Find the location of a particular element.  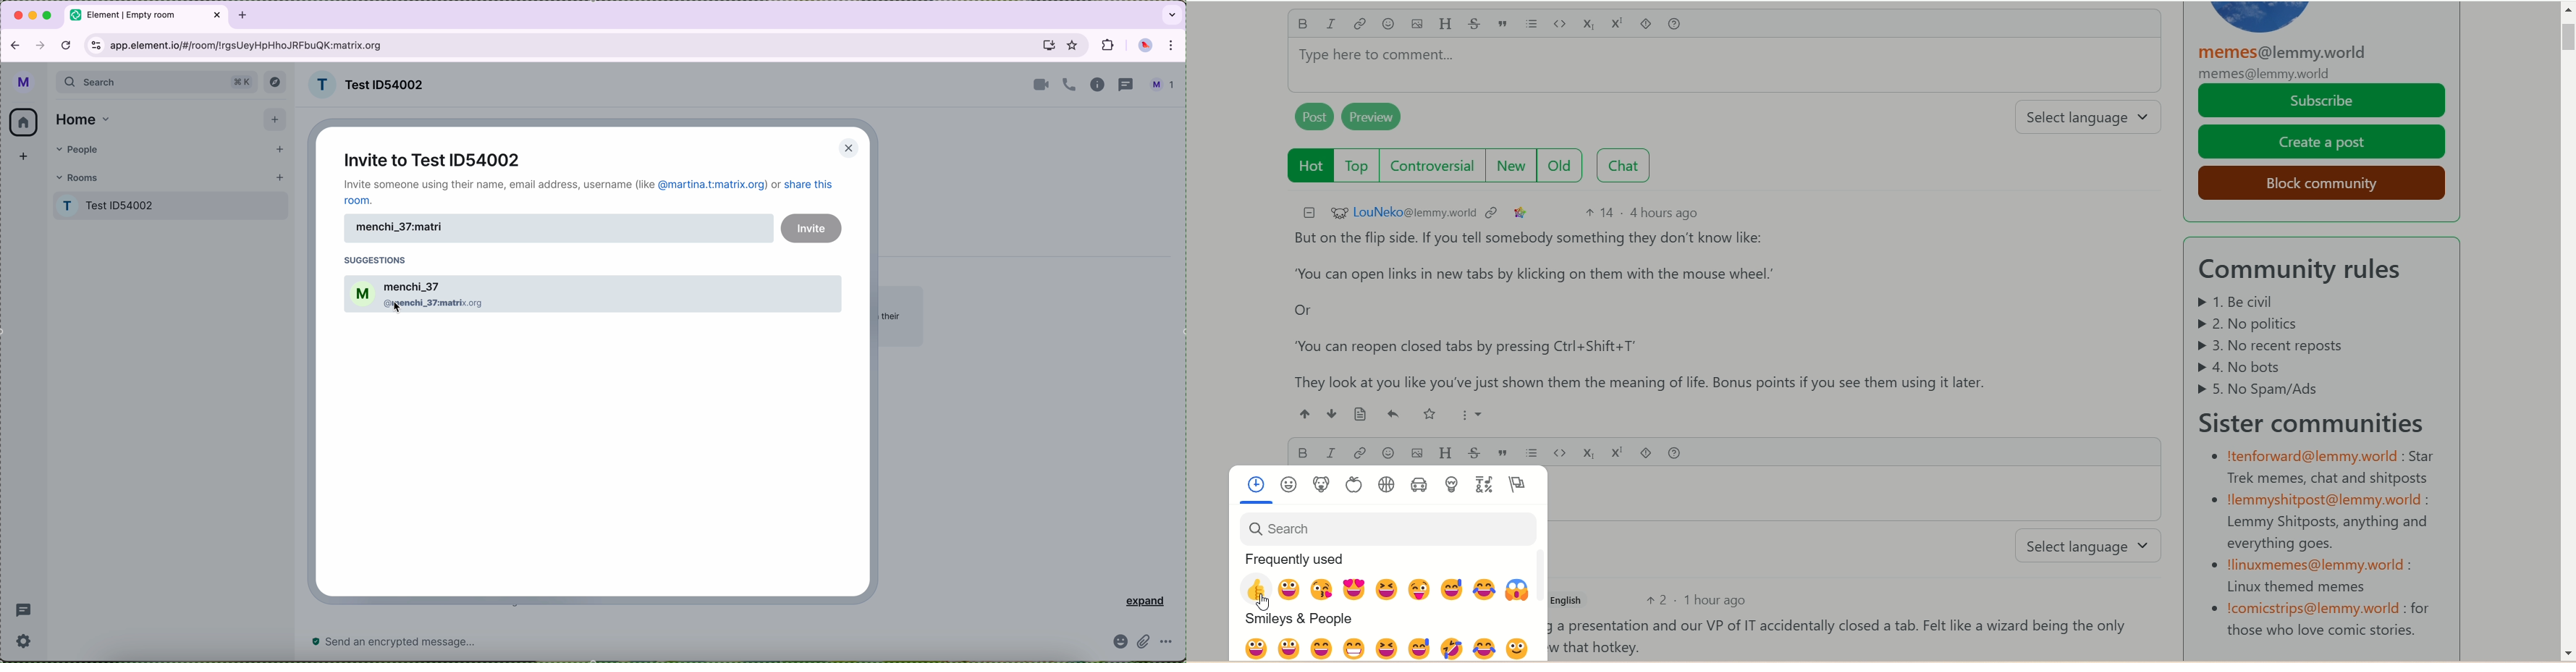

note is located at coordinates (591, 191).